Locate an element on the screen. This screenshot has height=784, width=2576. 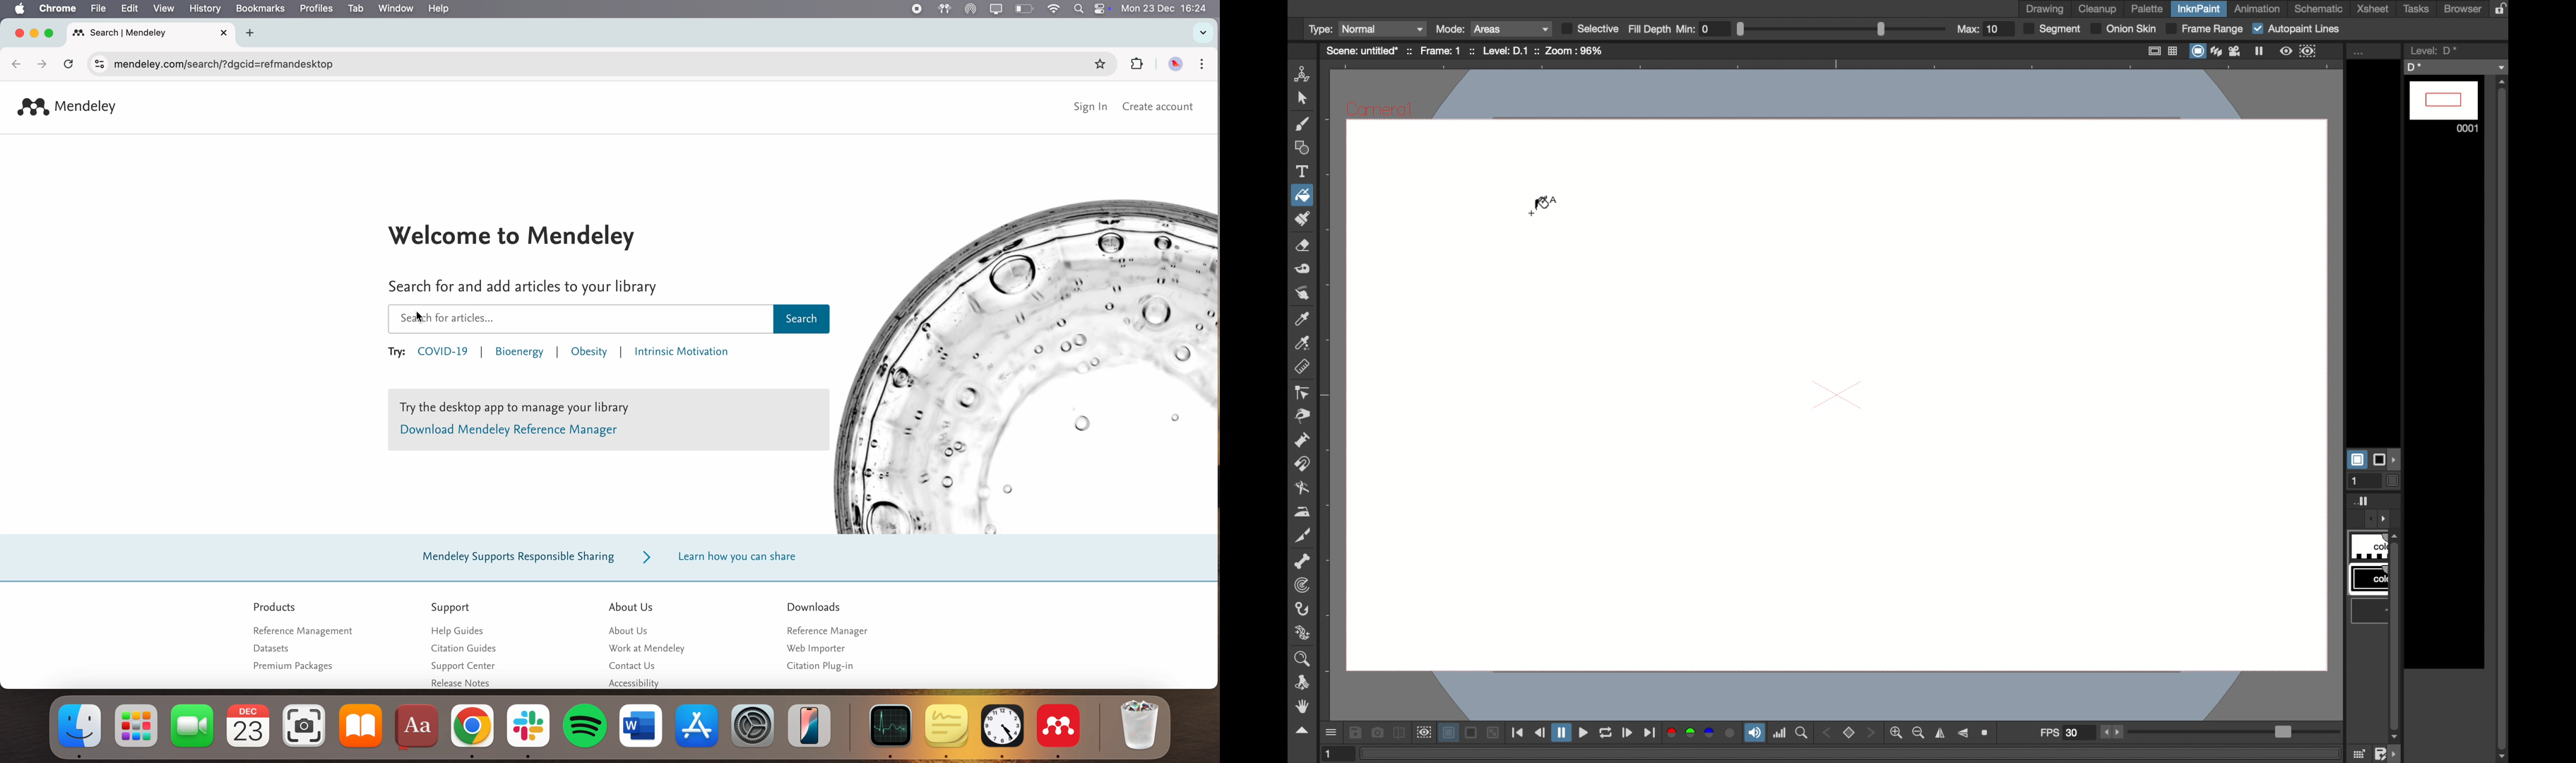
Clock is located at coordinates (1003, 730).